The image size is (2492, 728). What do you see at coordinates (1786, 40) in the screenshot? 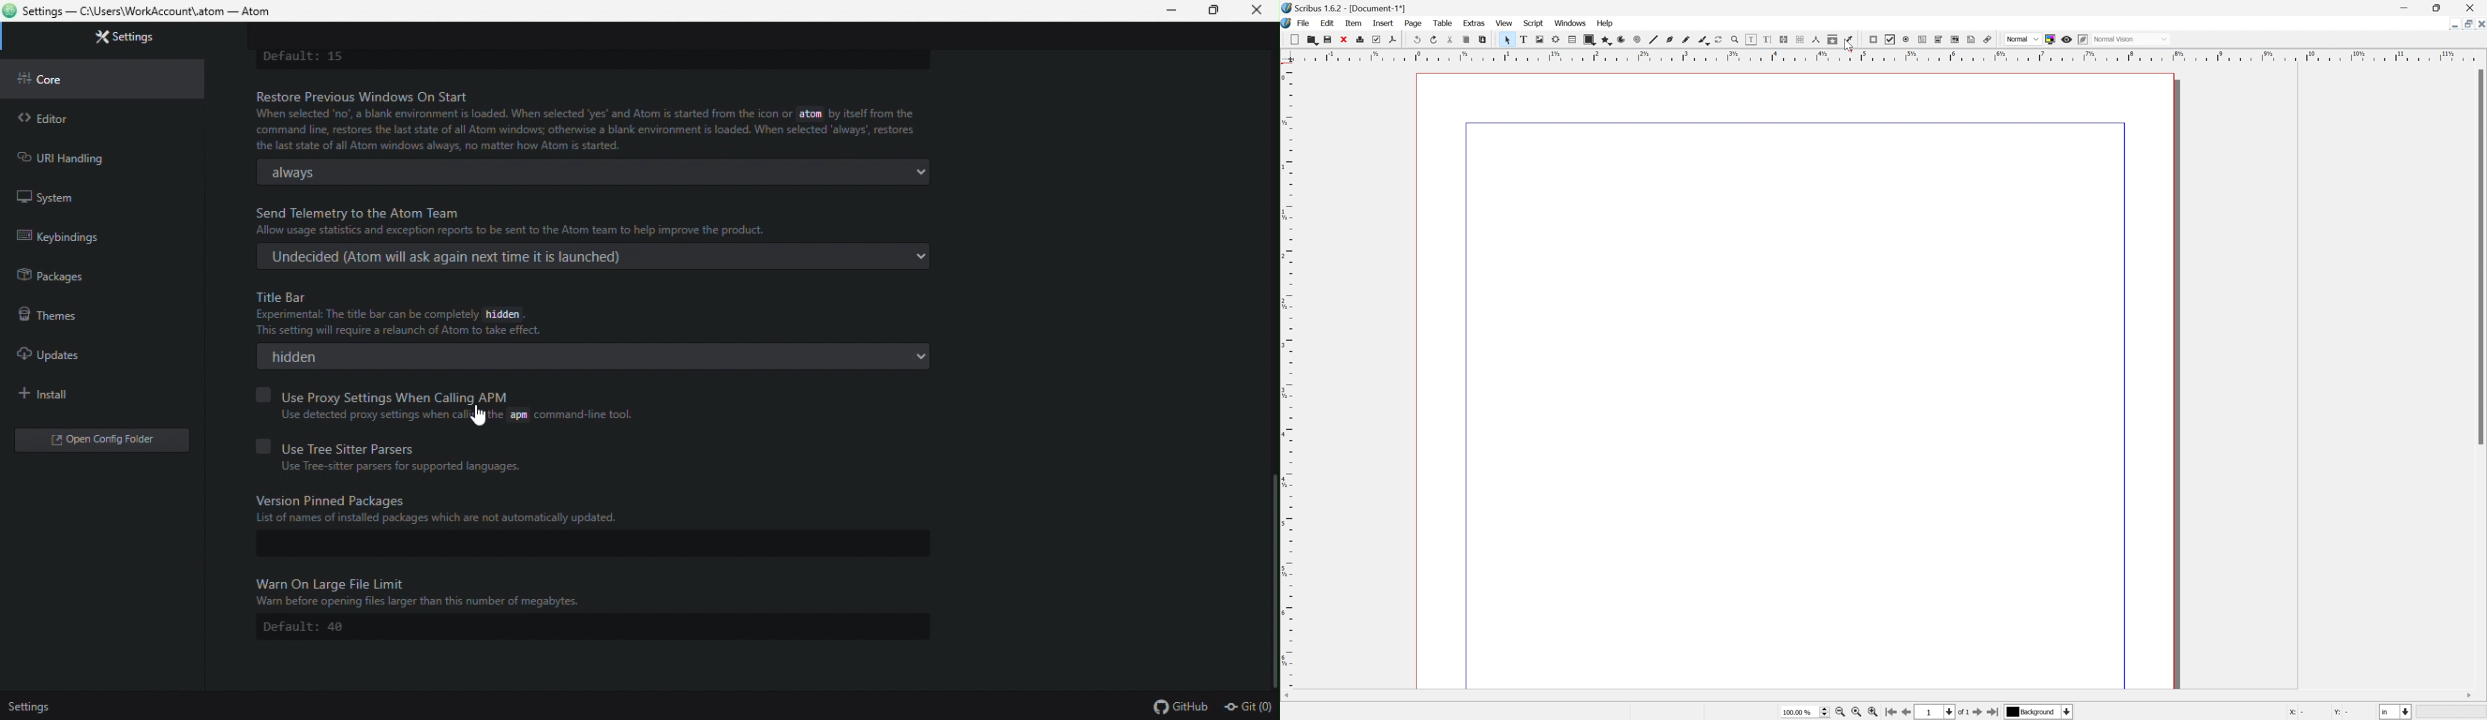
I see `Link text frames` at bounding box center [1786, 40].